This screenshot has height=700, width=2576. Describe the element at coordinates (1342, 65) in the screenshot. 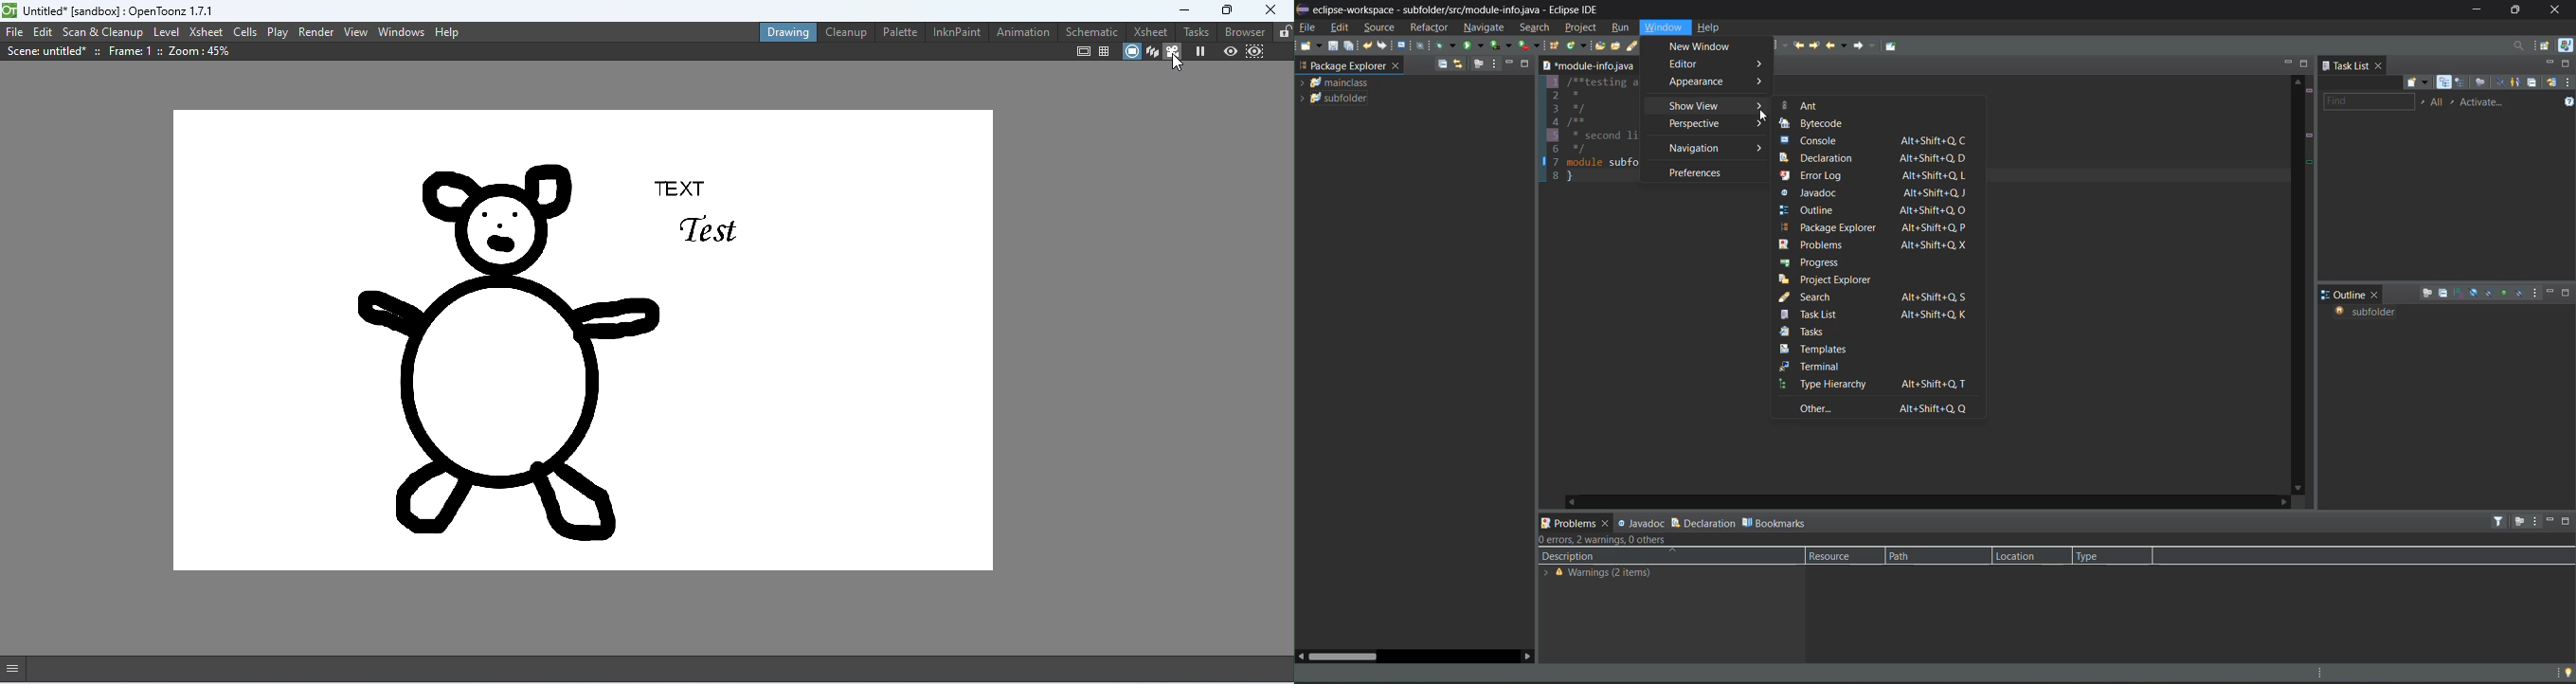

I see `package explorer` at that location.